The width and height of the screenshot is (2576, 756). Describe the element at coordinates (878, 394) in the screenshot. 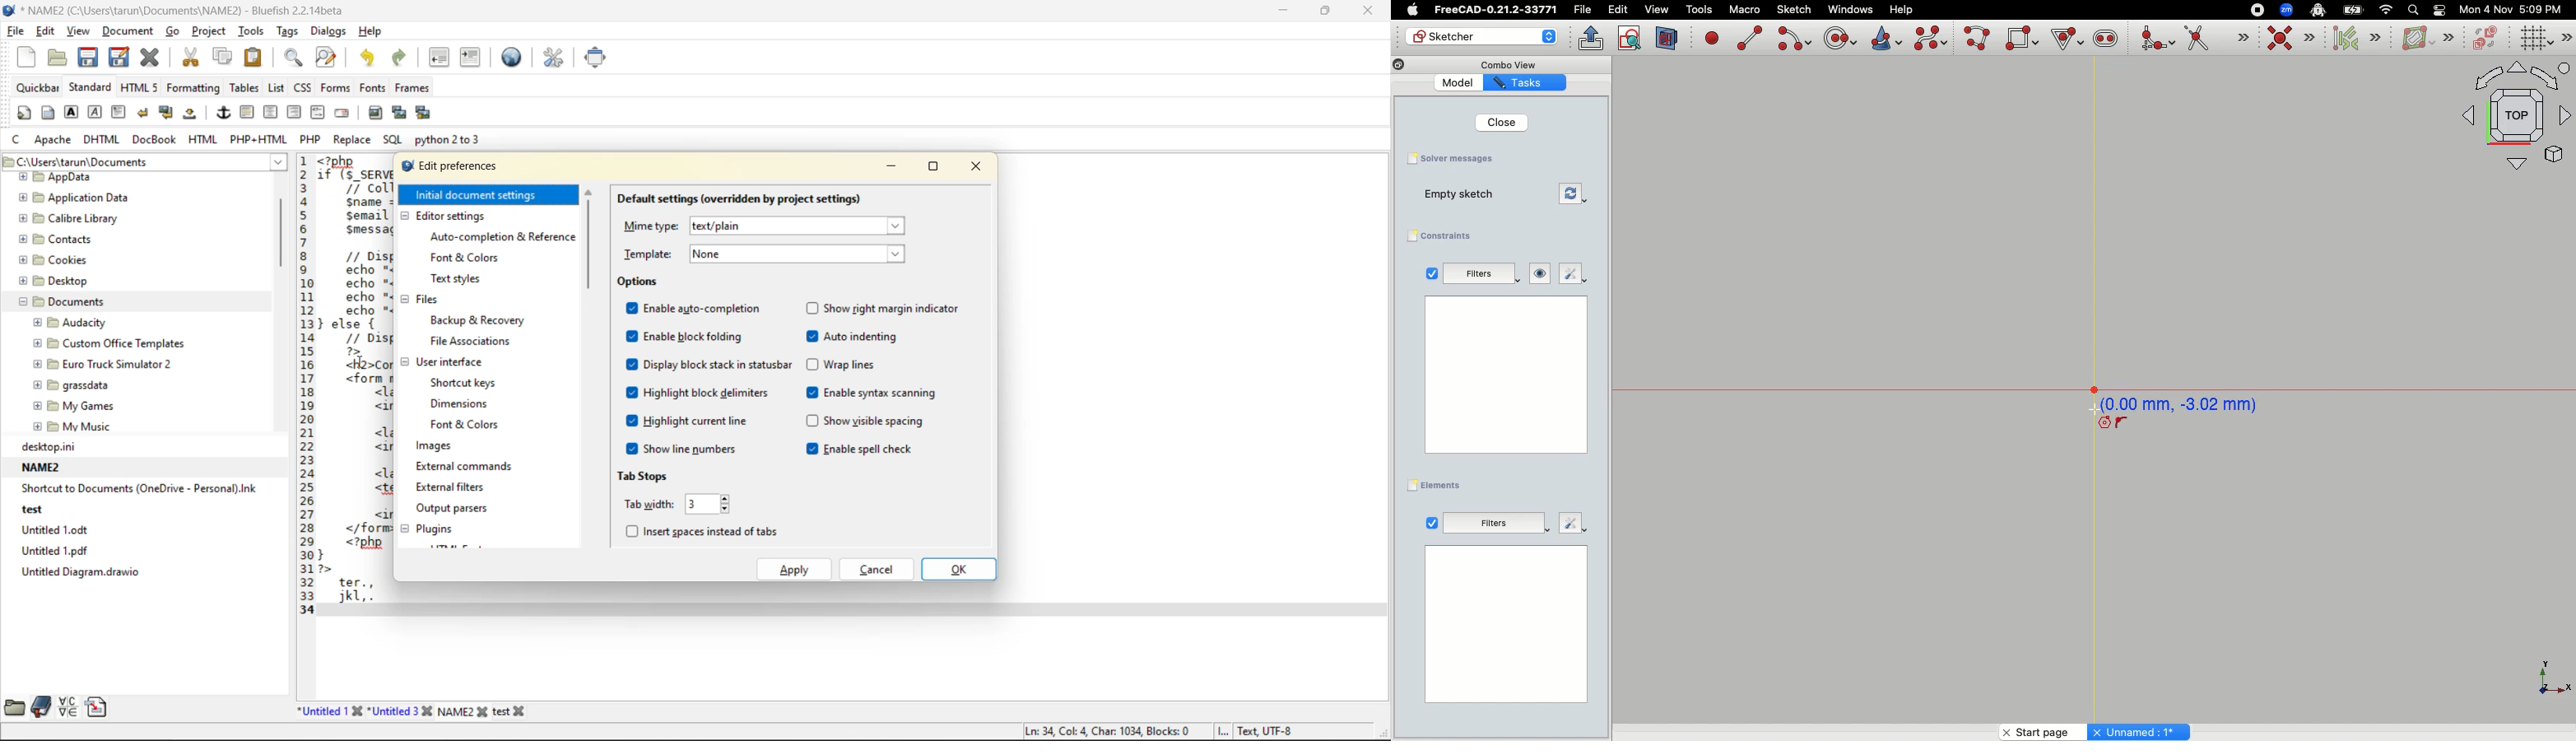

I see `enable syntax scanning` at that location.